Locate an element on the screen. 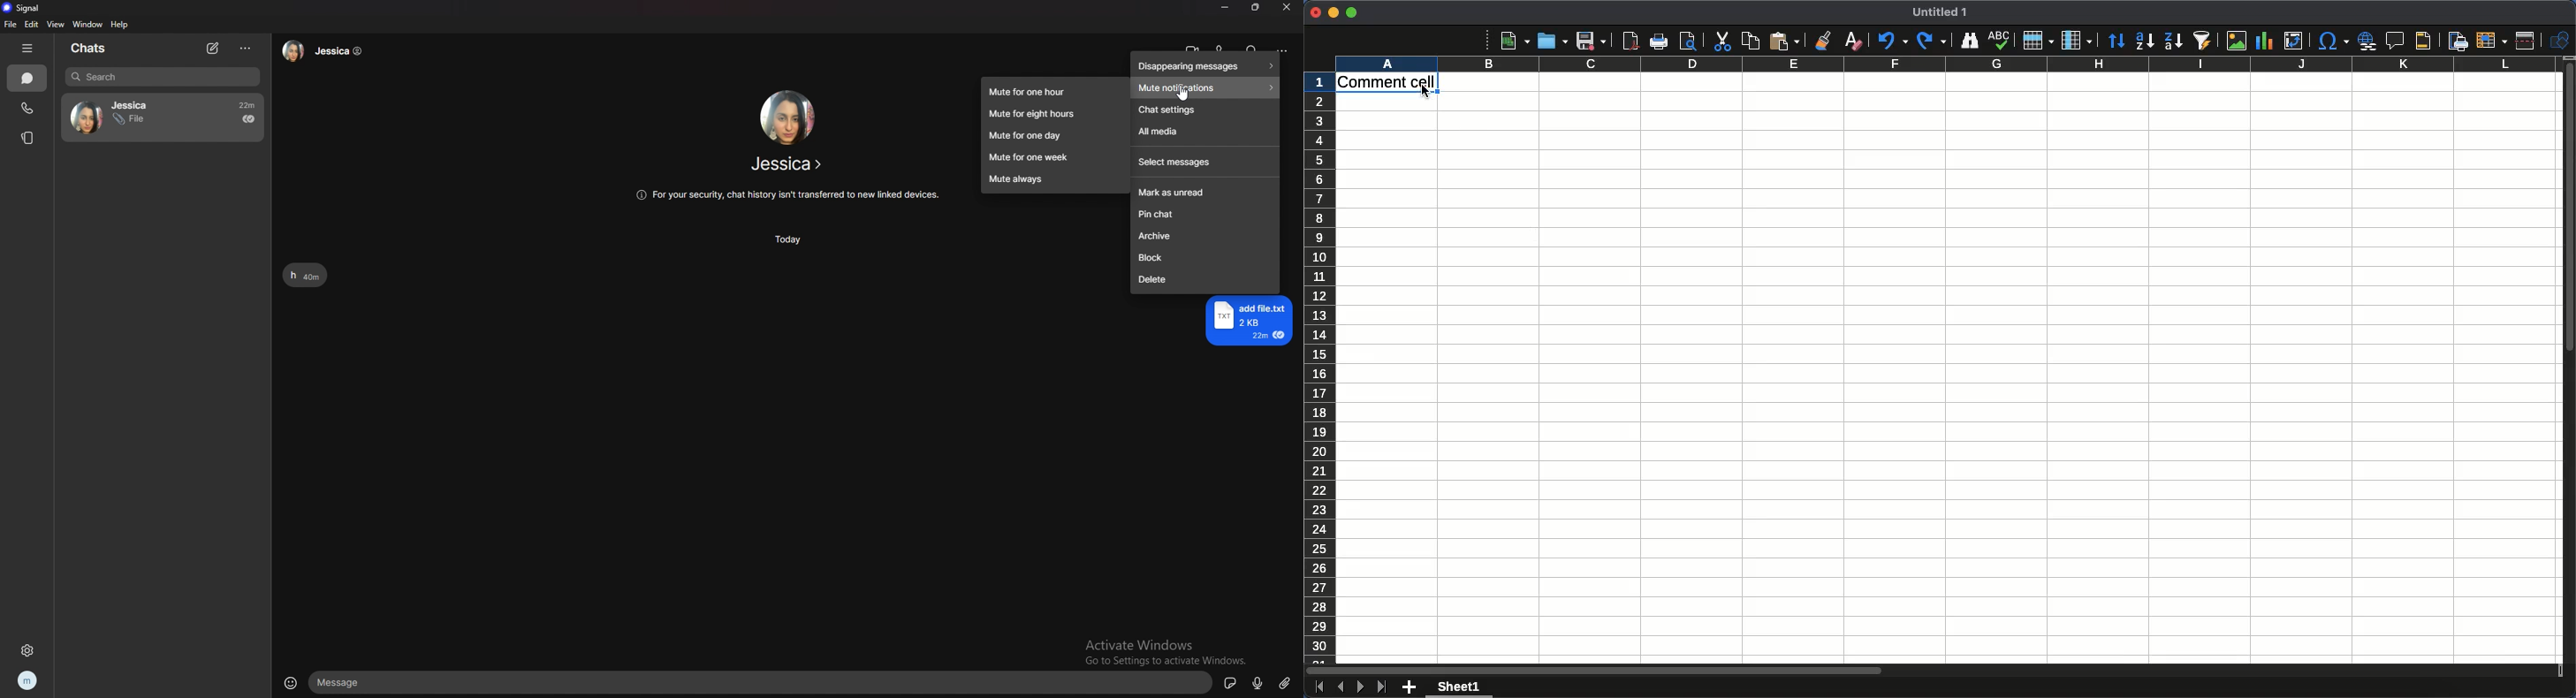  Minimize is located at coordinates (1335, 13).